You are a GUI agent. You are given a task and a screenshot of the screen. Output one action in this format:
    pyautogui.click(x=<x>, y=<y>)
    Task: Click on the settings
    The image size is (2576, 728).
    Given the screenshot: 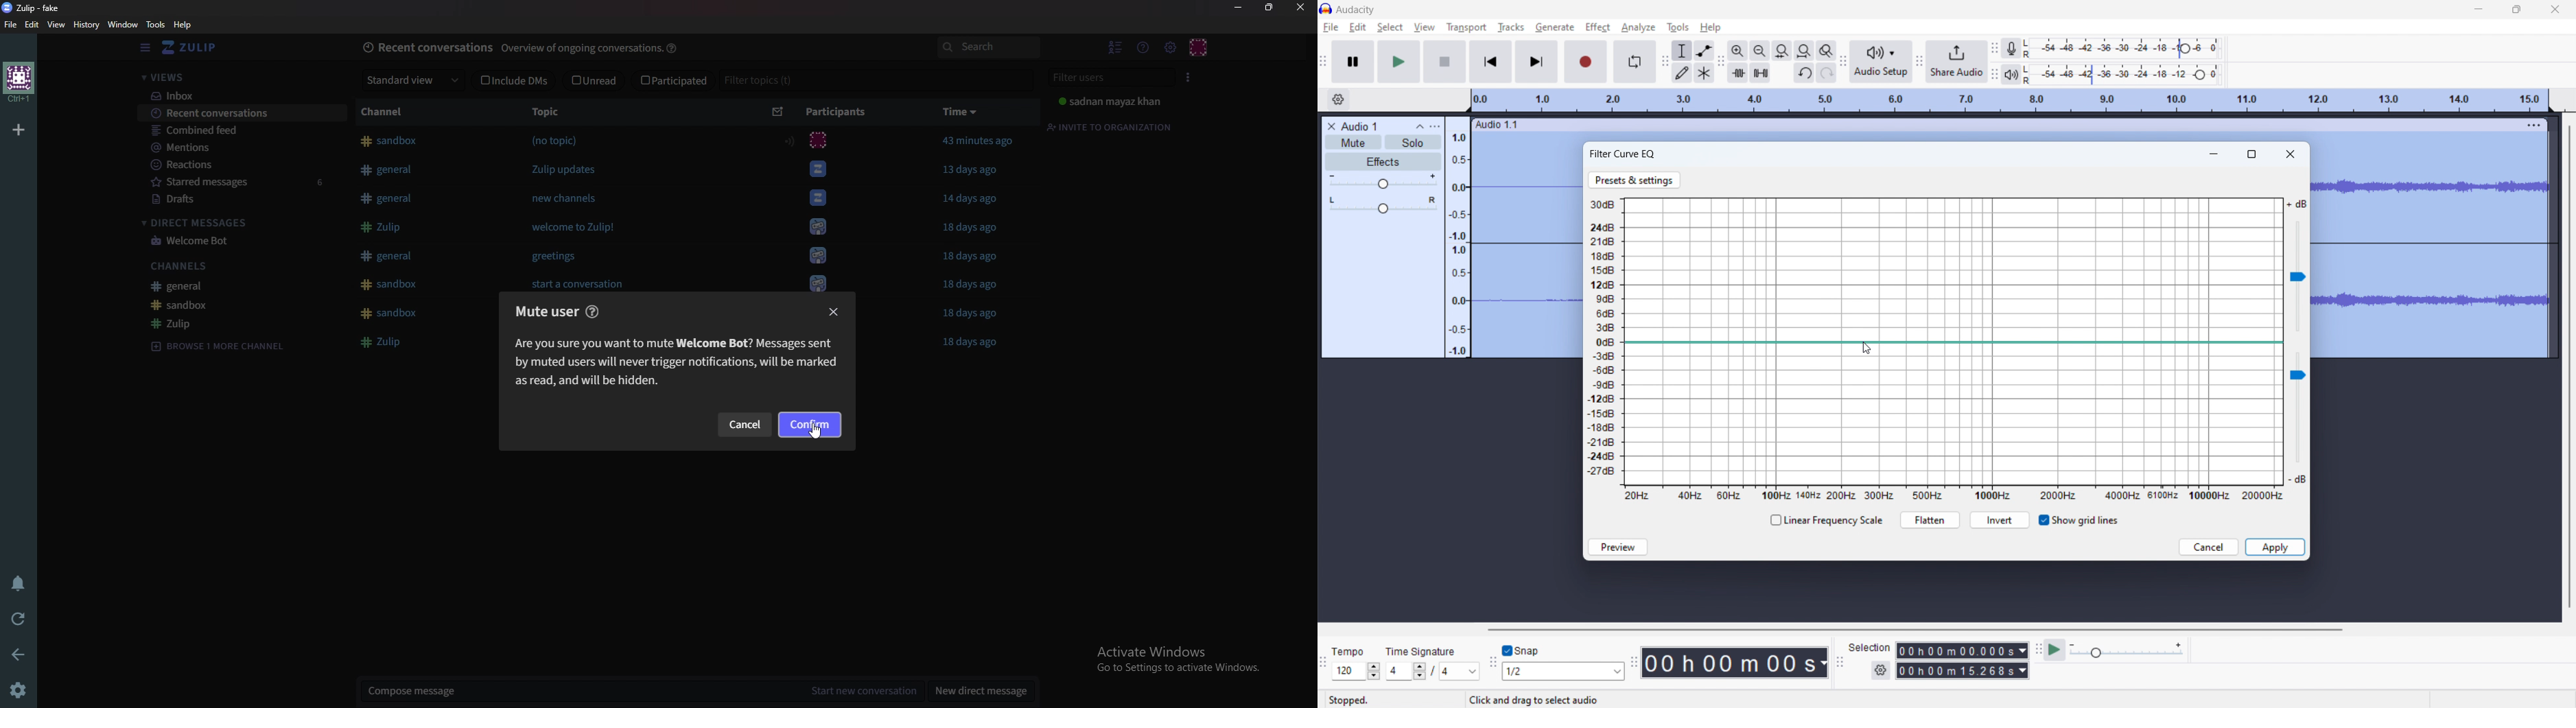 What is the action you would take?
    pyautogui.click(x=1880, y=671)
    